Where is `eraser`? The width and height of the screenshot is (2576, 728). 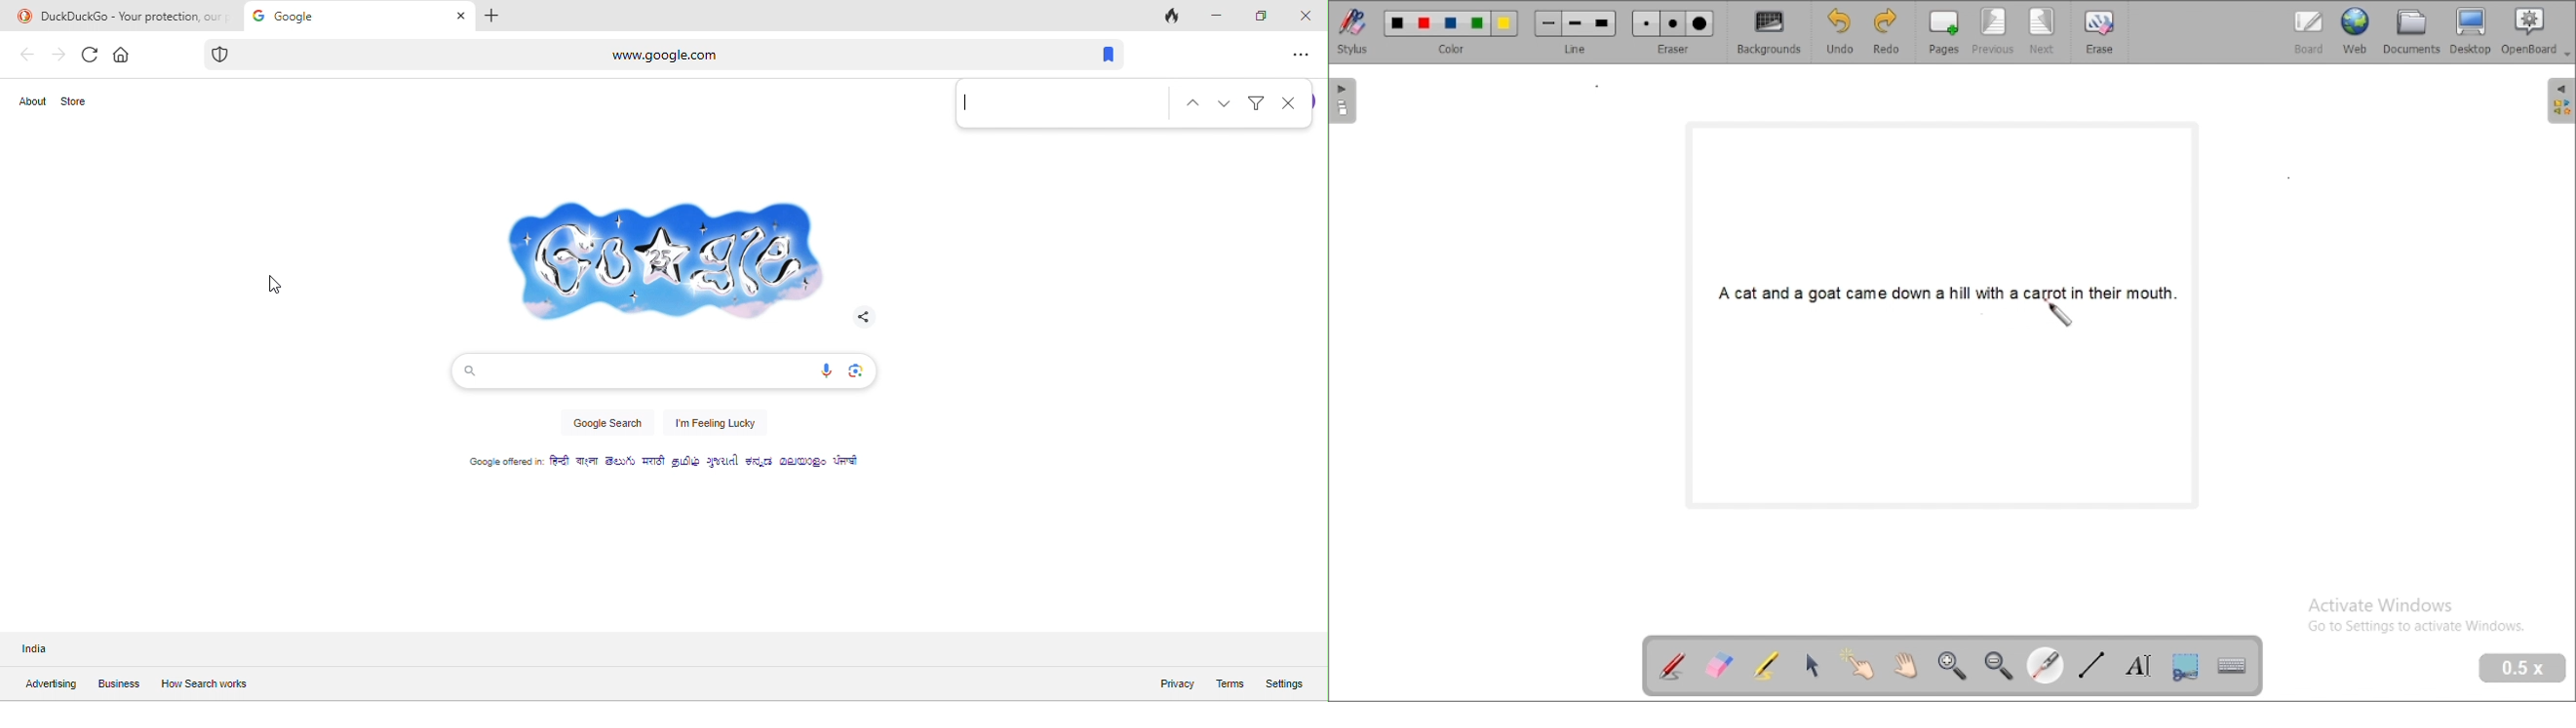 eraser is located at coordinates (1672, 32).